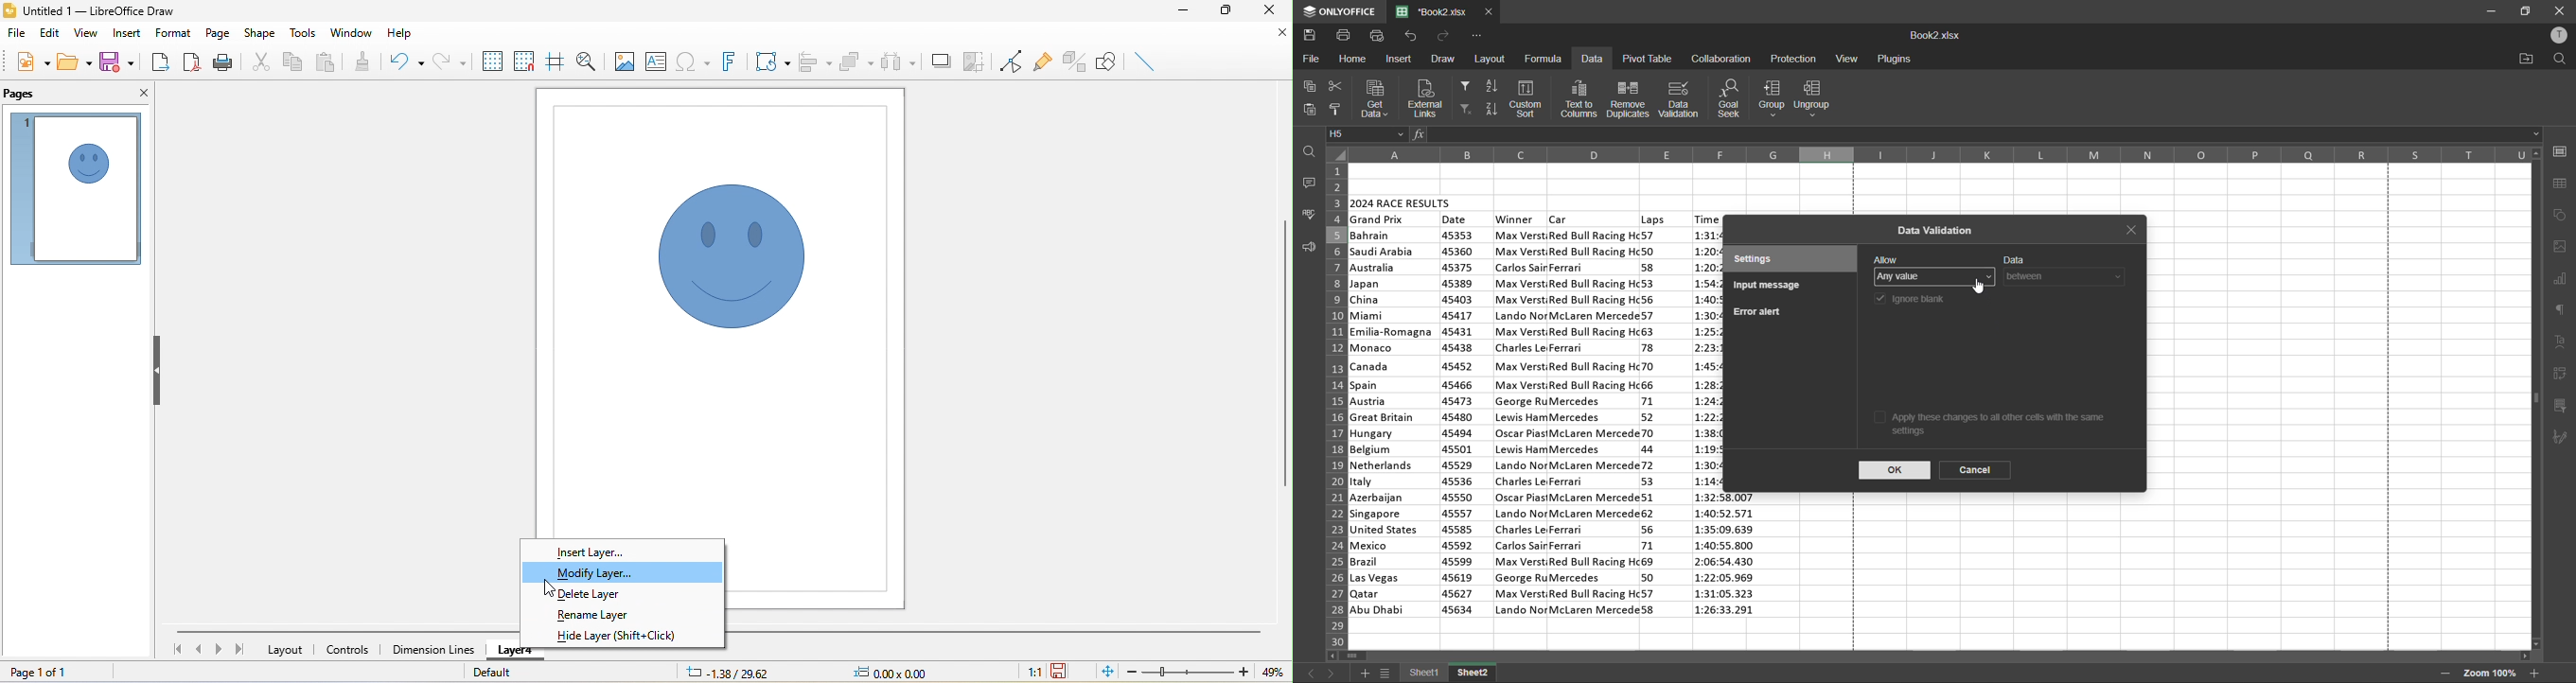 The image size is (2576, 700). Describe the element at coordinates (27, 94) in the screenshot. I see `pages` at that location.